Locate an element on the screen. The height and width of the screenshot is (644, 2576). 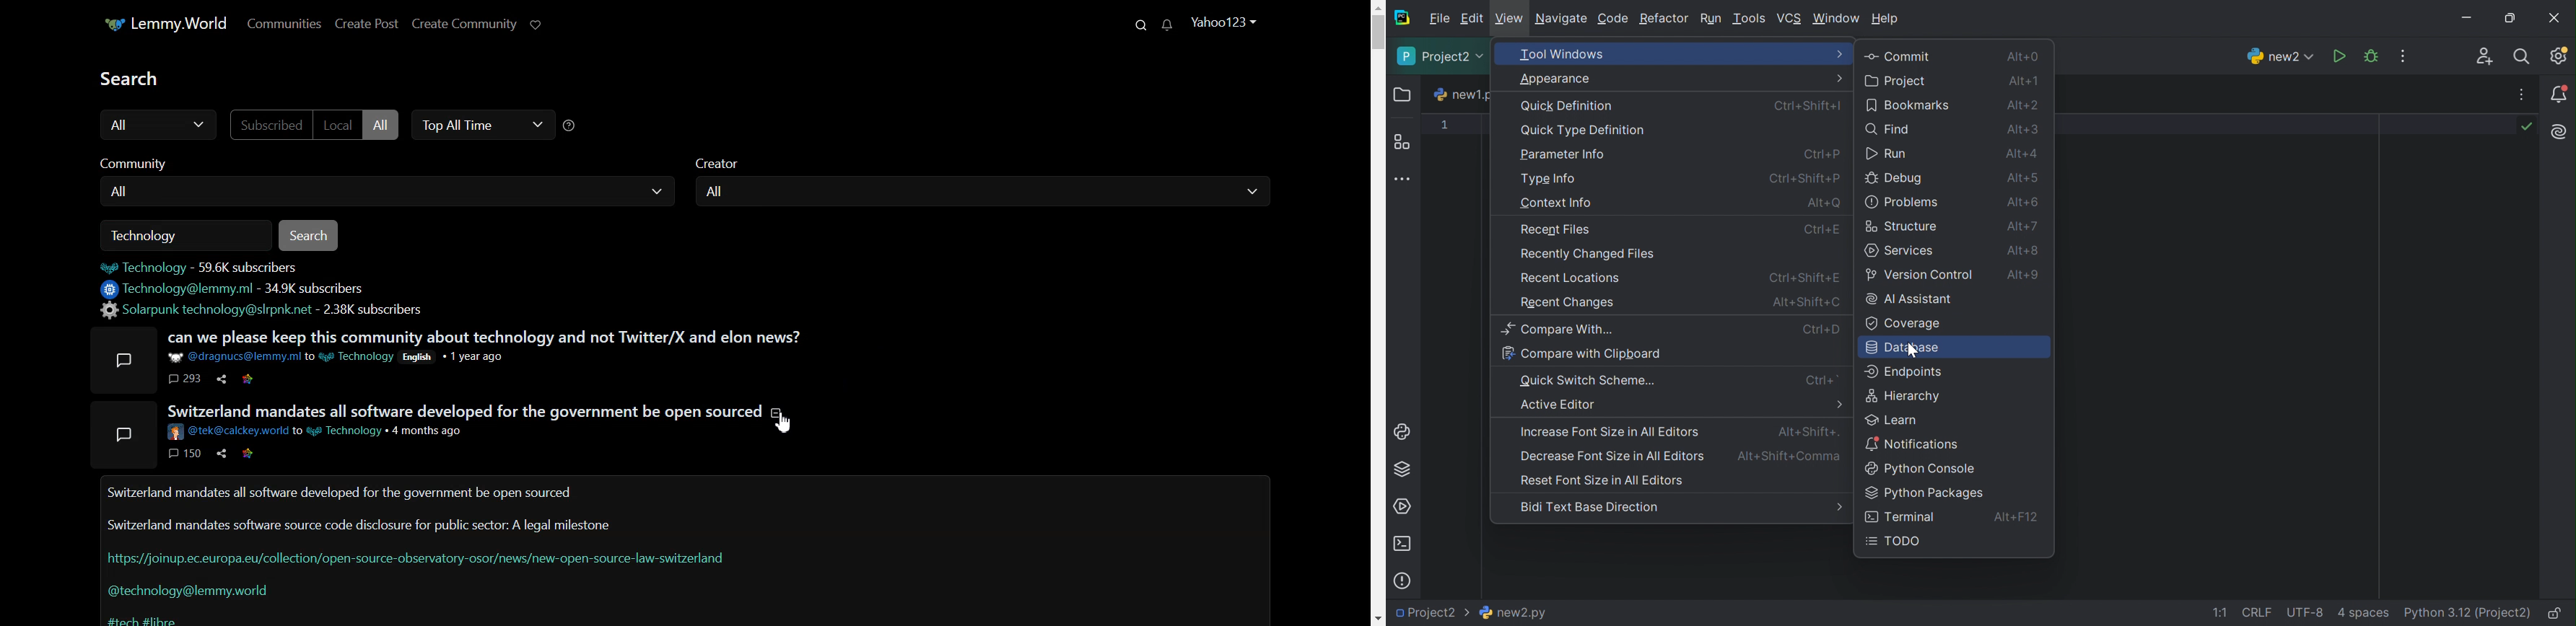
Terminal is located at coordinates (1402, 545).